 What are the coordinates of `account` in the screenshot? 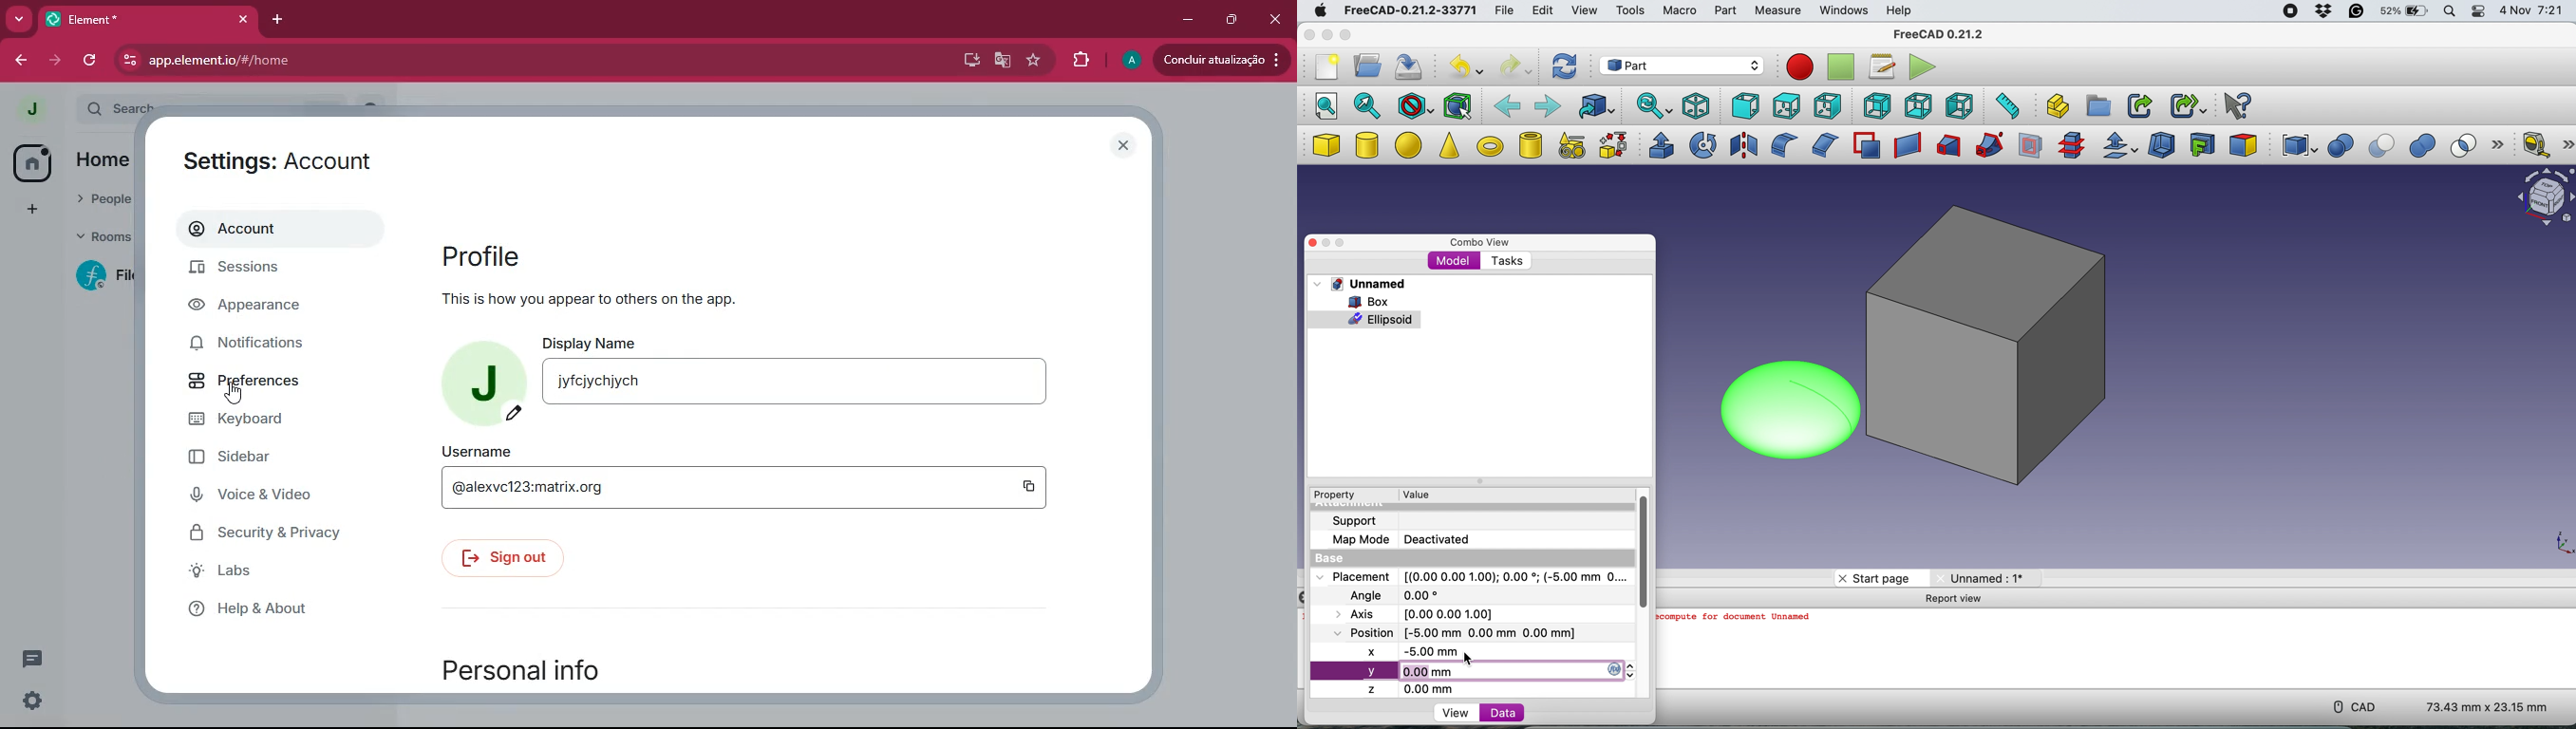 It's located at (263, 234).